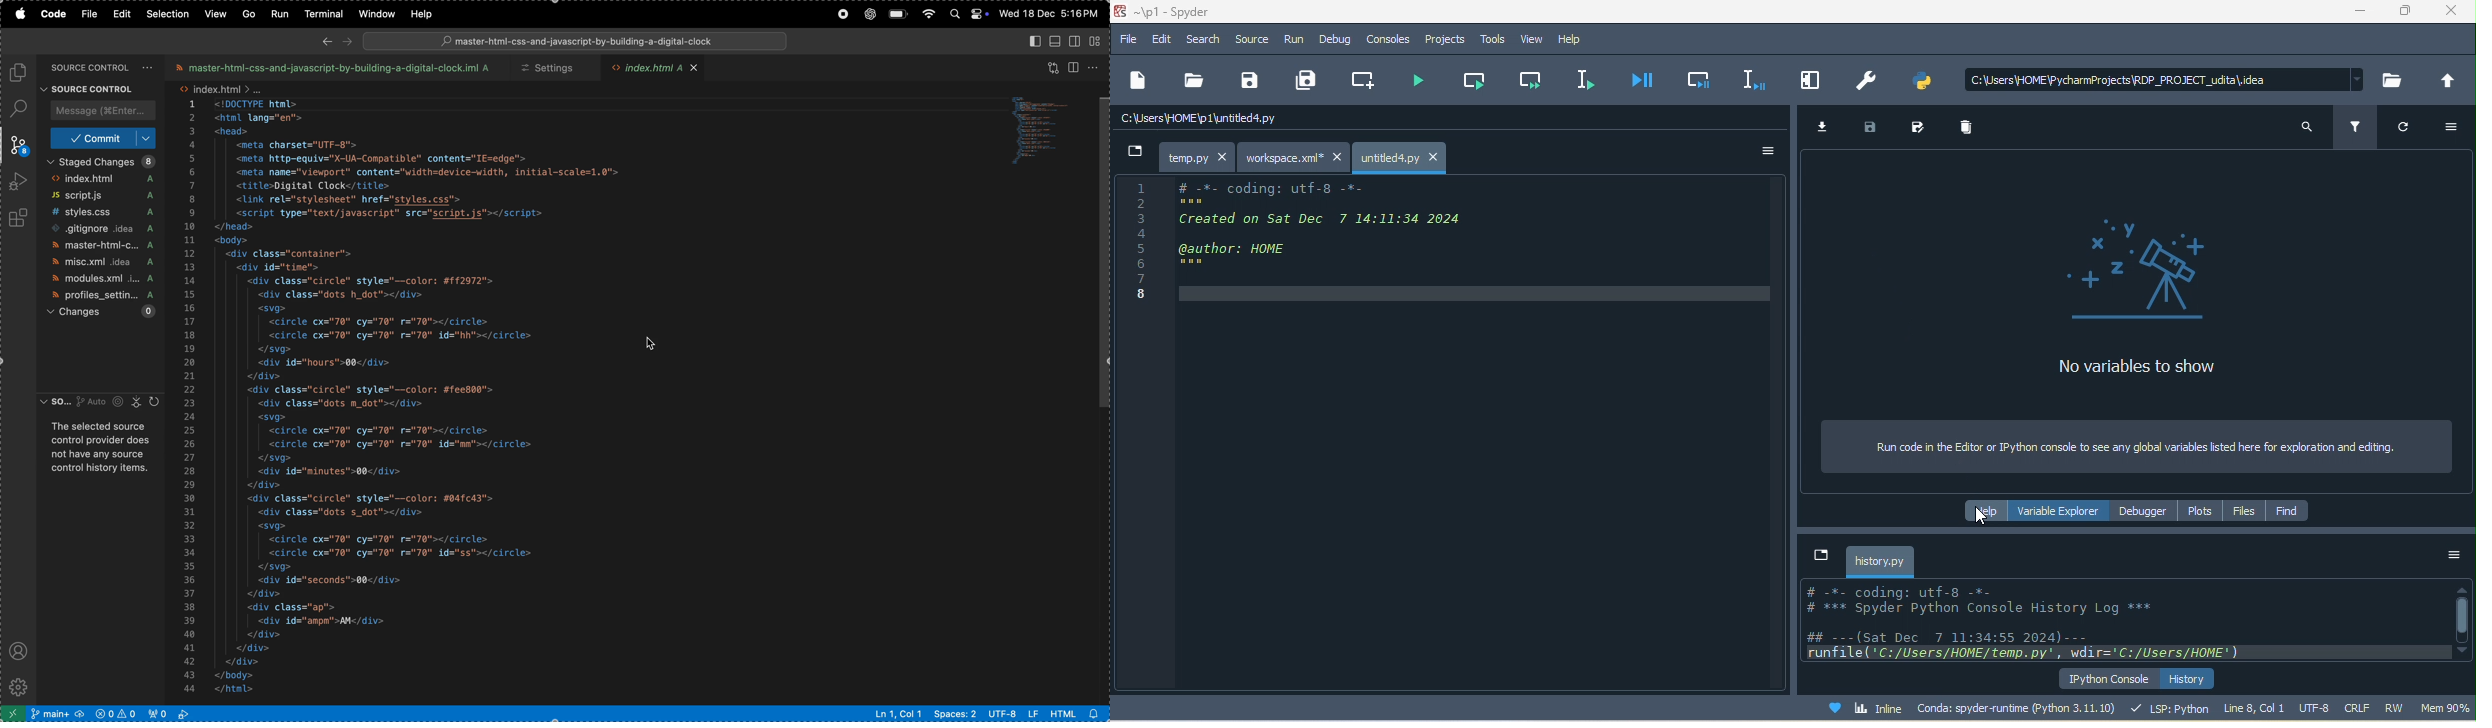 The width and height of the screenshot is (2492, 728). I want to click on debug cell, so click(1698, 79).